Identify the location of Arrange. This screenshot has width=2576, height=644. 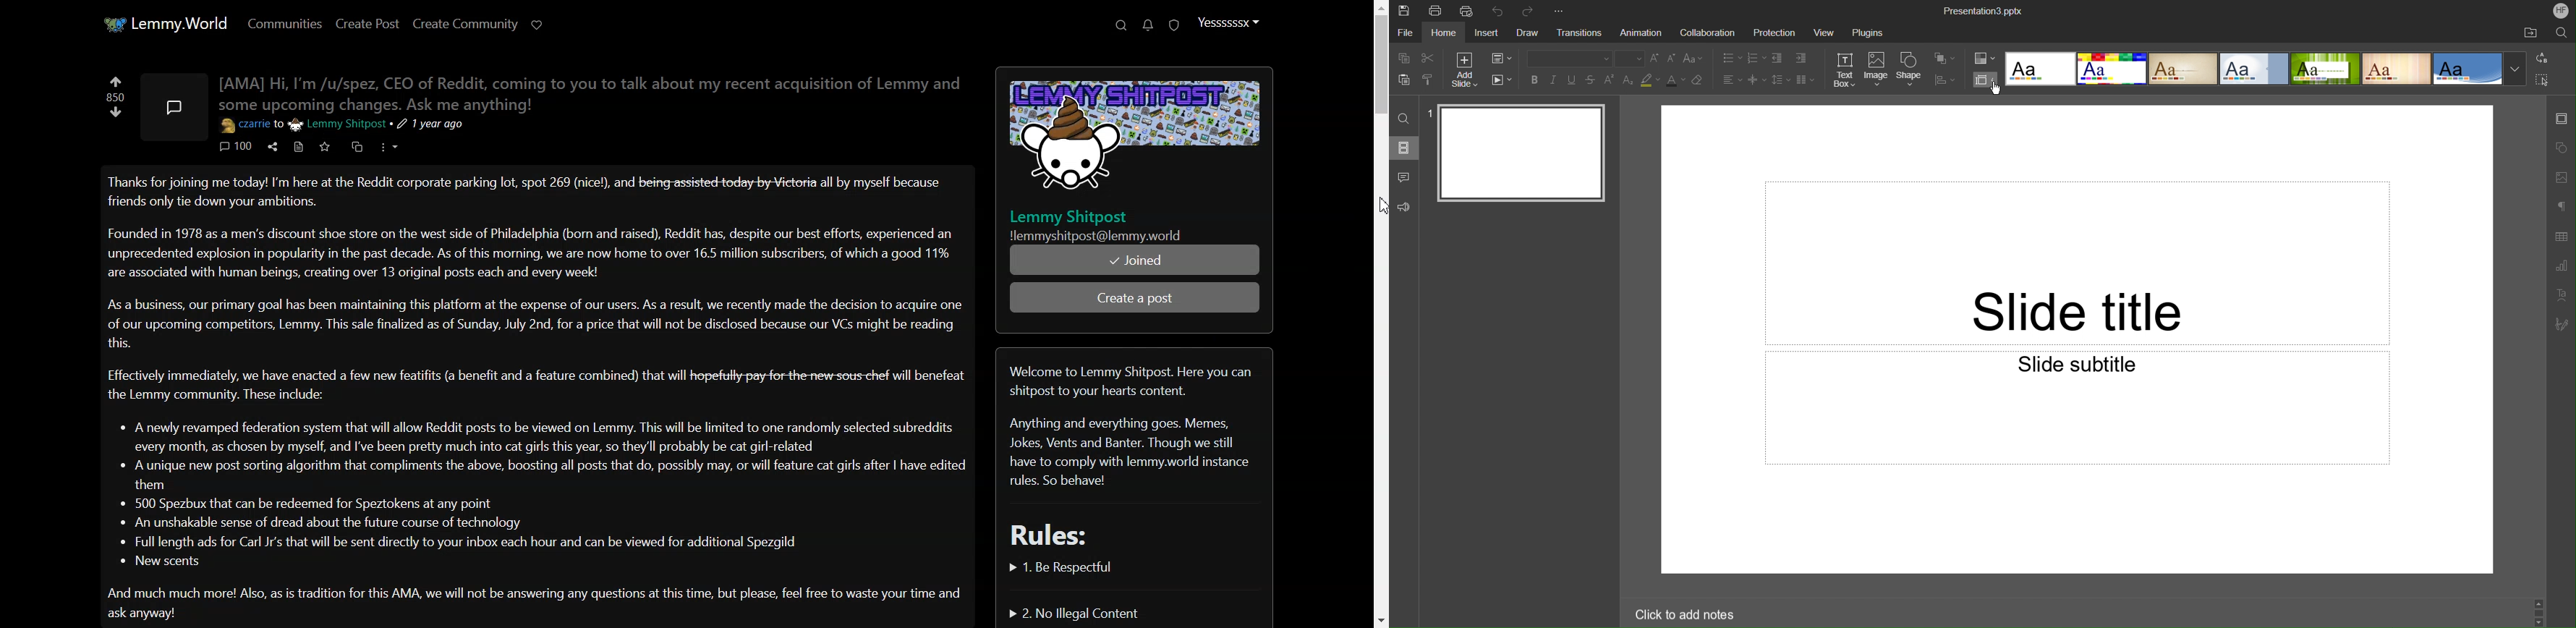
(1944, 59).